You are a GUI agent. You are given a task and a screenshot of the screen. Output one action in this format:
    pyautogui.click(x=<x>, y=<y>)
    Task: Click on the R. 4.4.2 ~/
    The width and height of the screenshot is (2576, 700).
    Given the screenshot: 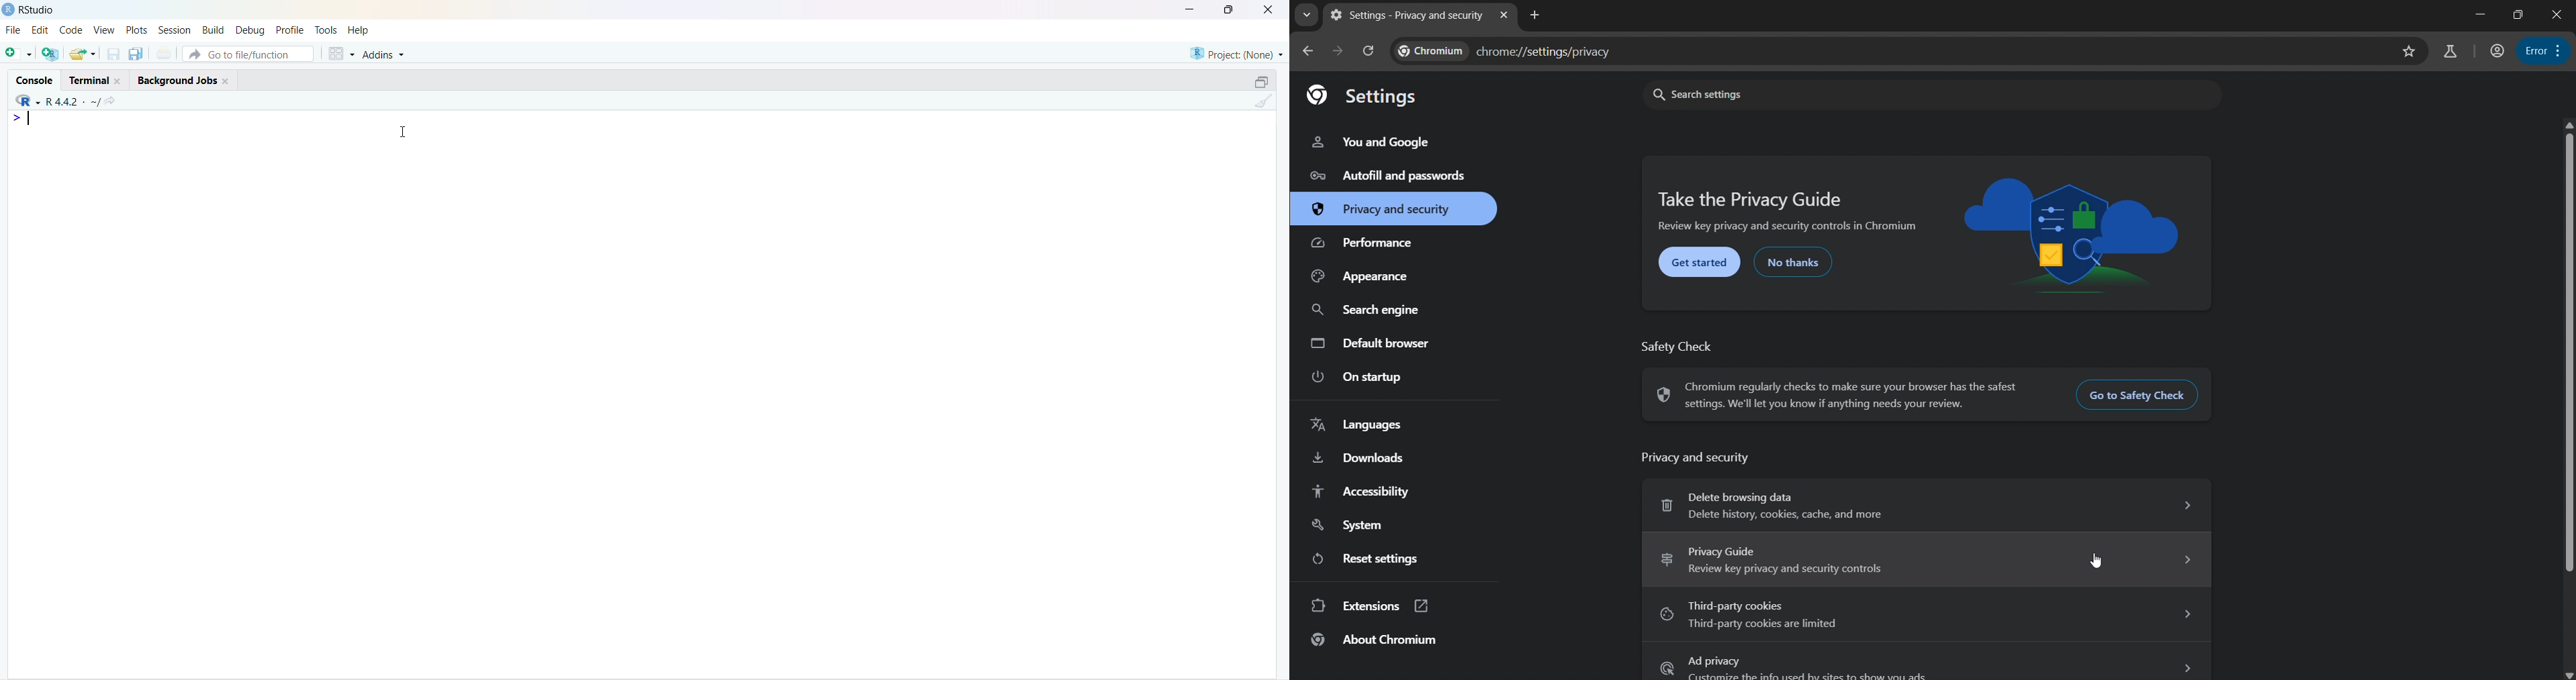 What is the action you would take?
    pyautogui.click(x=72, y=102)
    